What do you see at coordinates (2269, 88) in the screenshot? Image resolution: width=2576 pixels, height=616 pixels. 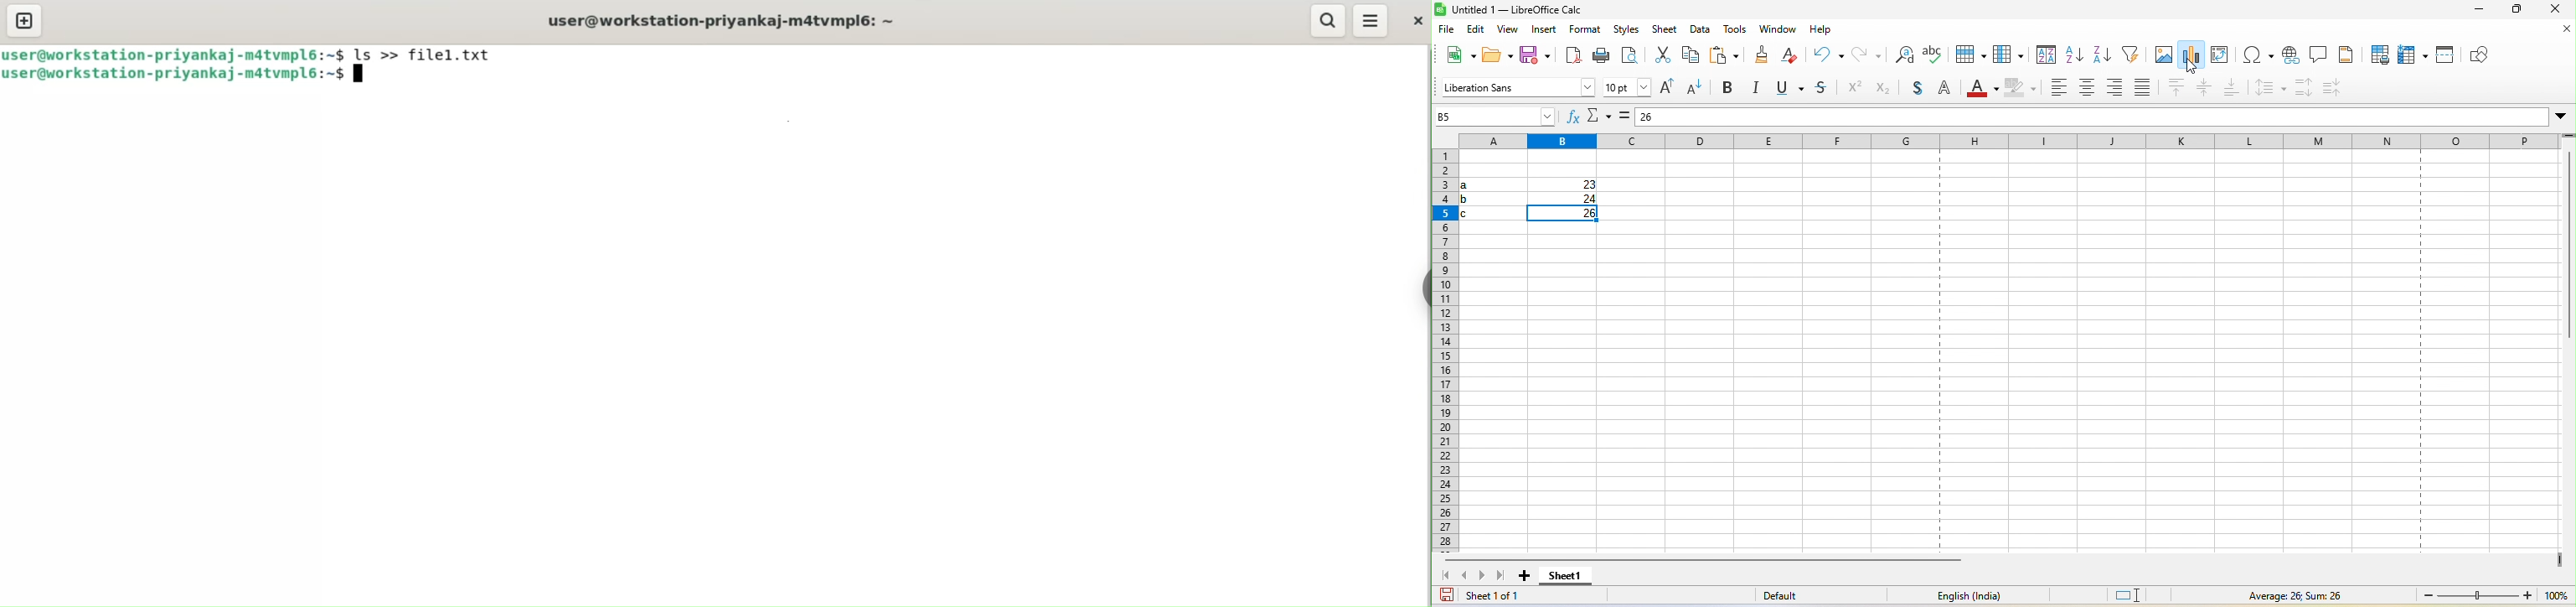 I see `set line spacing` at bounding box center [2269, 88].